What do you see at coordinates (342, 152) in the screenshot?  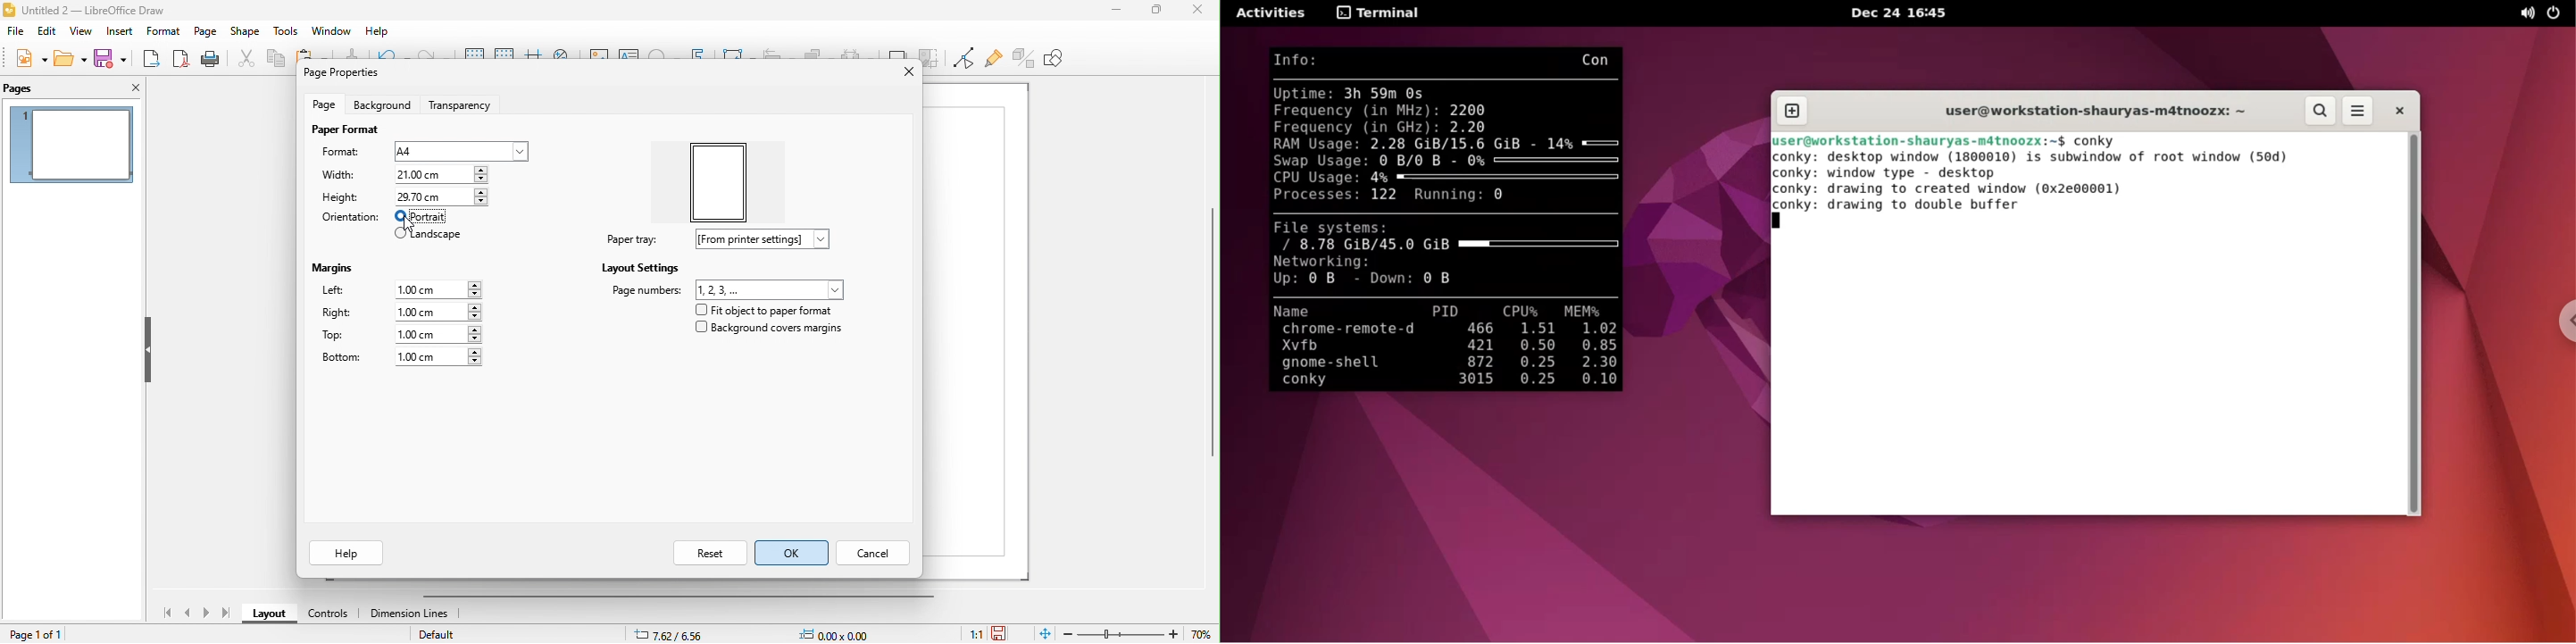 I see `format` at bounding box center [342, 152].